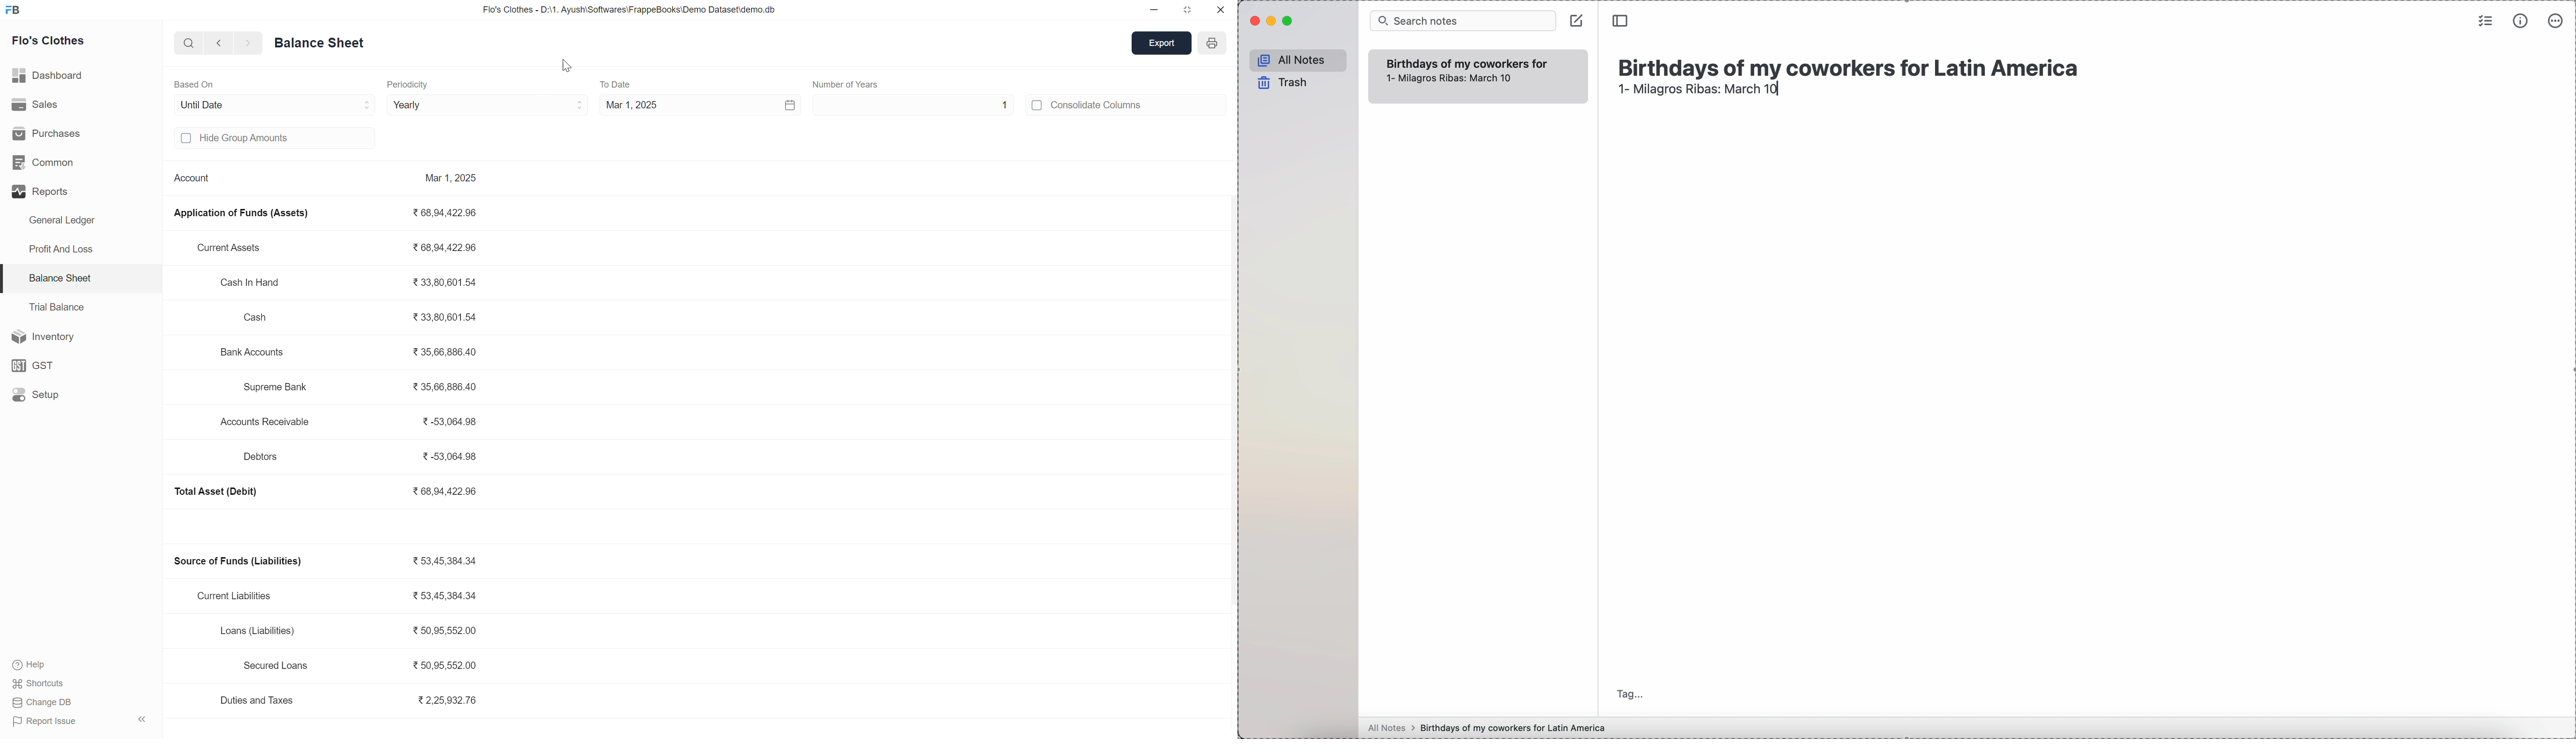 The width and height of the screenshot is (2576, 756). What do you see at coordinates (1631, 693) in the screenshot?
I see `tag` at bounding box center [1631, 693].